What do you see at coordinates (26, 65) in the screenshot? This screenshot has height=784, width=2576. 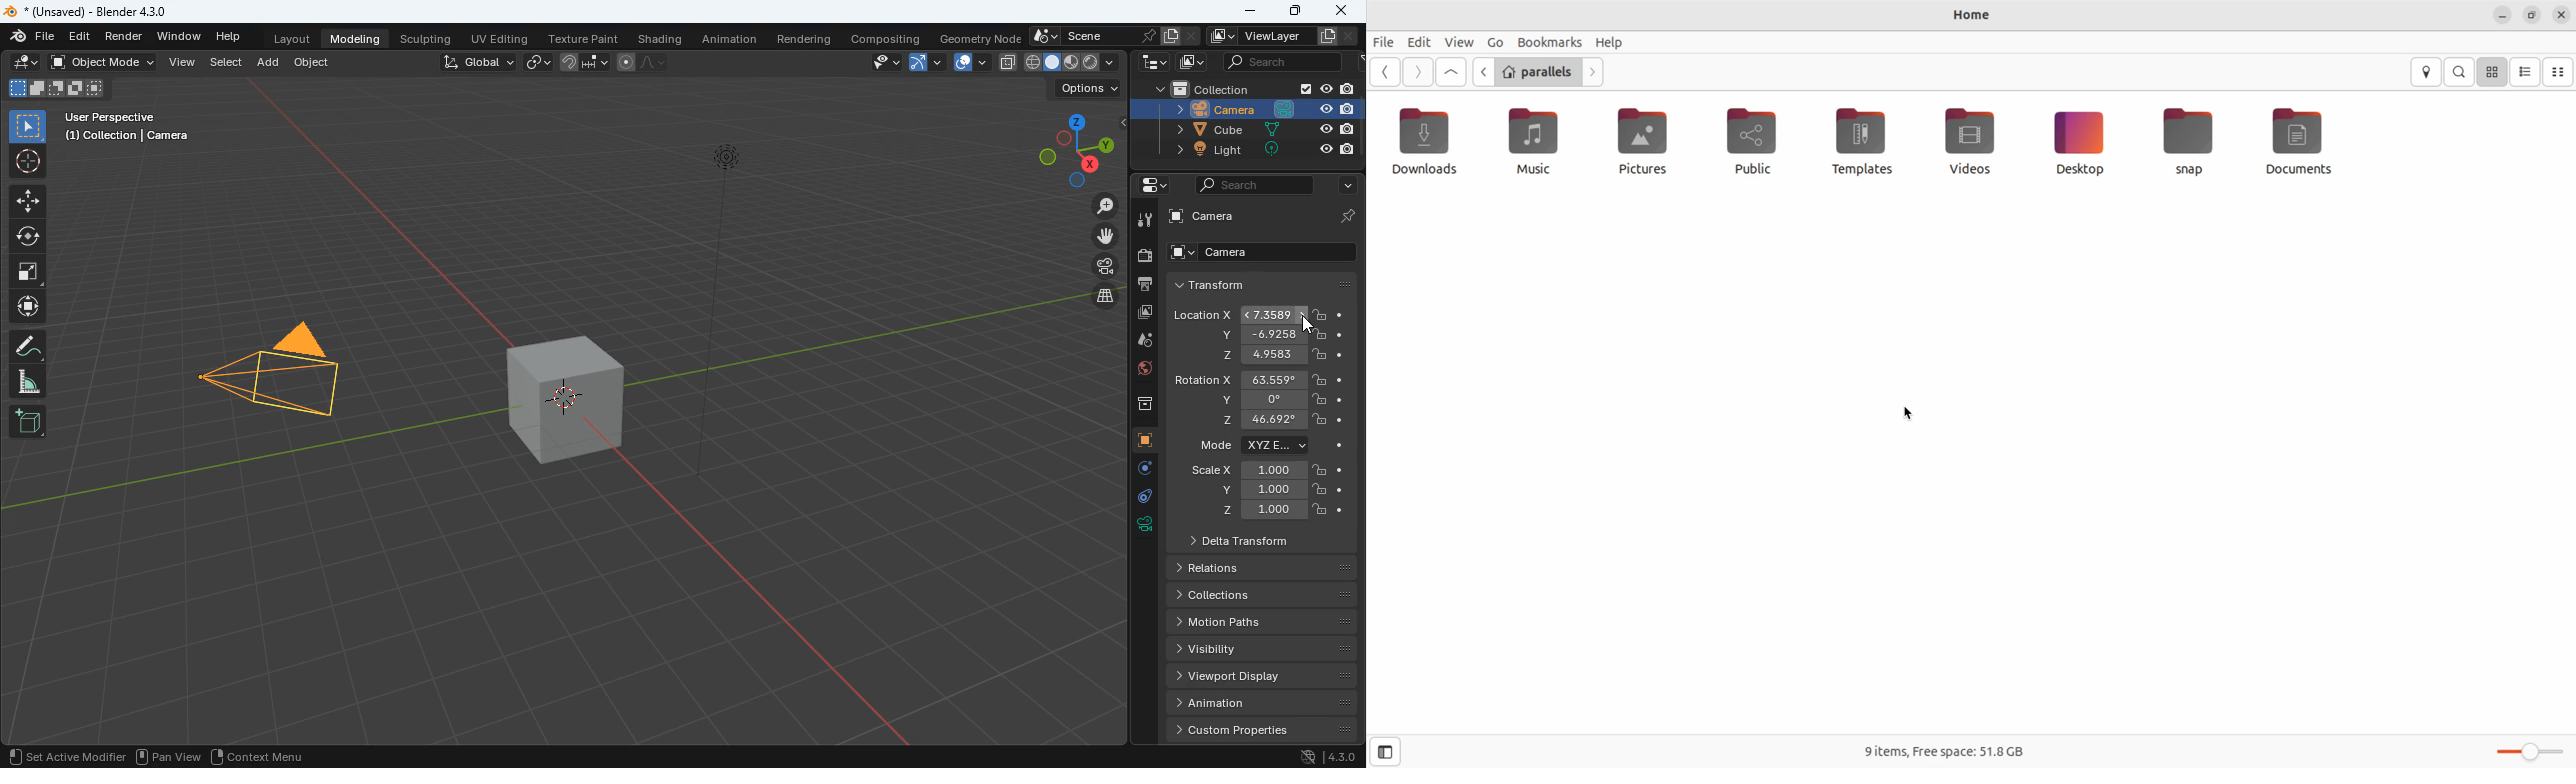 I see `edit` at bounding box center [26, 65].